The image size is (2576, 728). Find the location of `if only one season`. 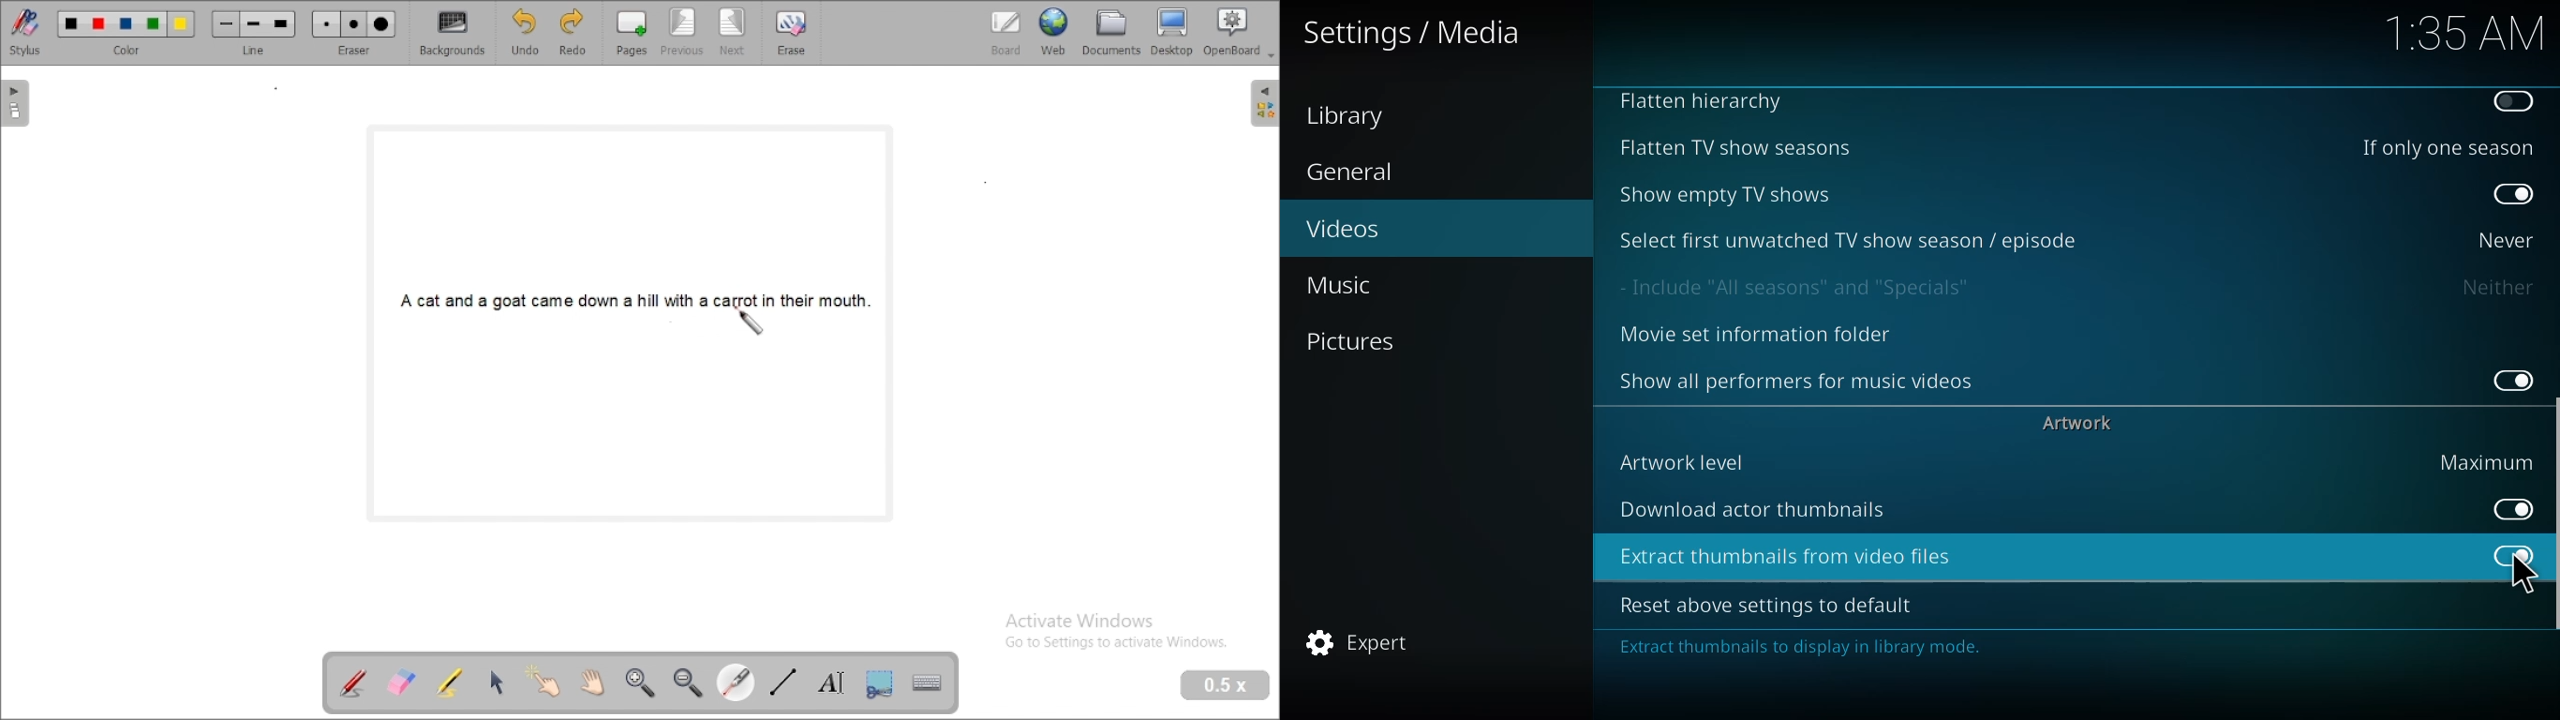

if only one season is located at coordinates (2444, 146).